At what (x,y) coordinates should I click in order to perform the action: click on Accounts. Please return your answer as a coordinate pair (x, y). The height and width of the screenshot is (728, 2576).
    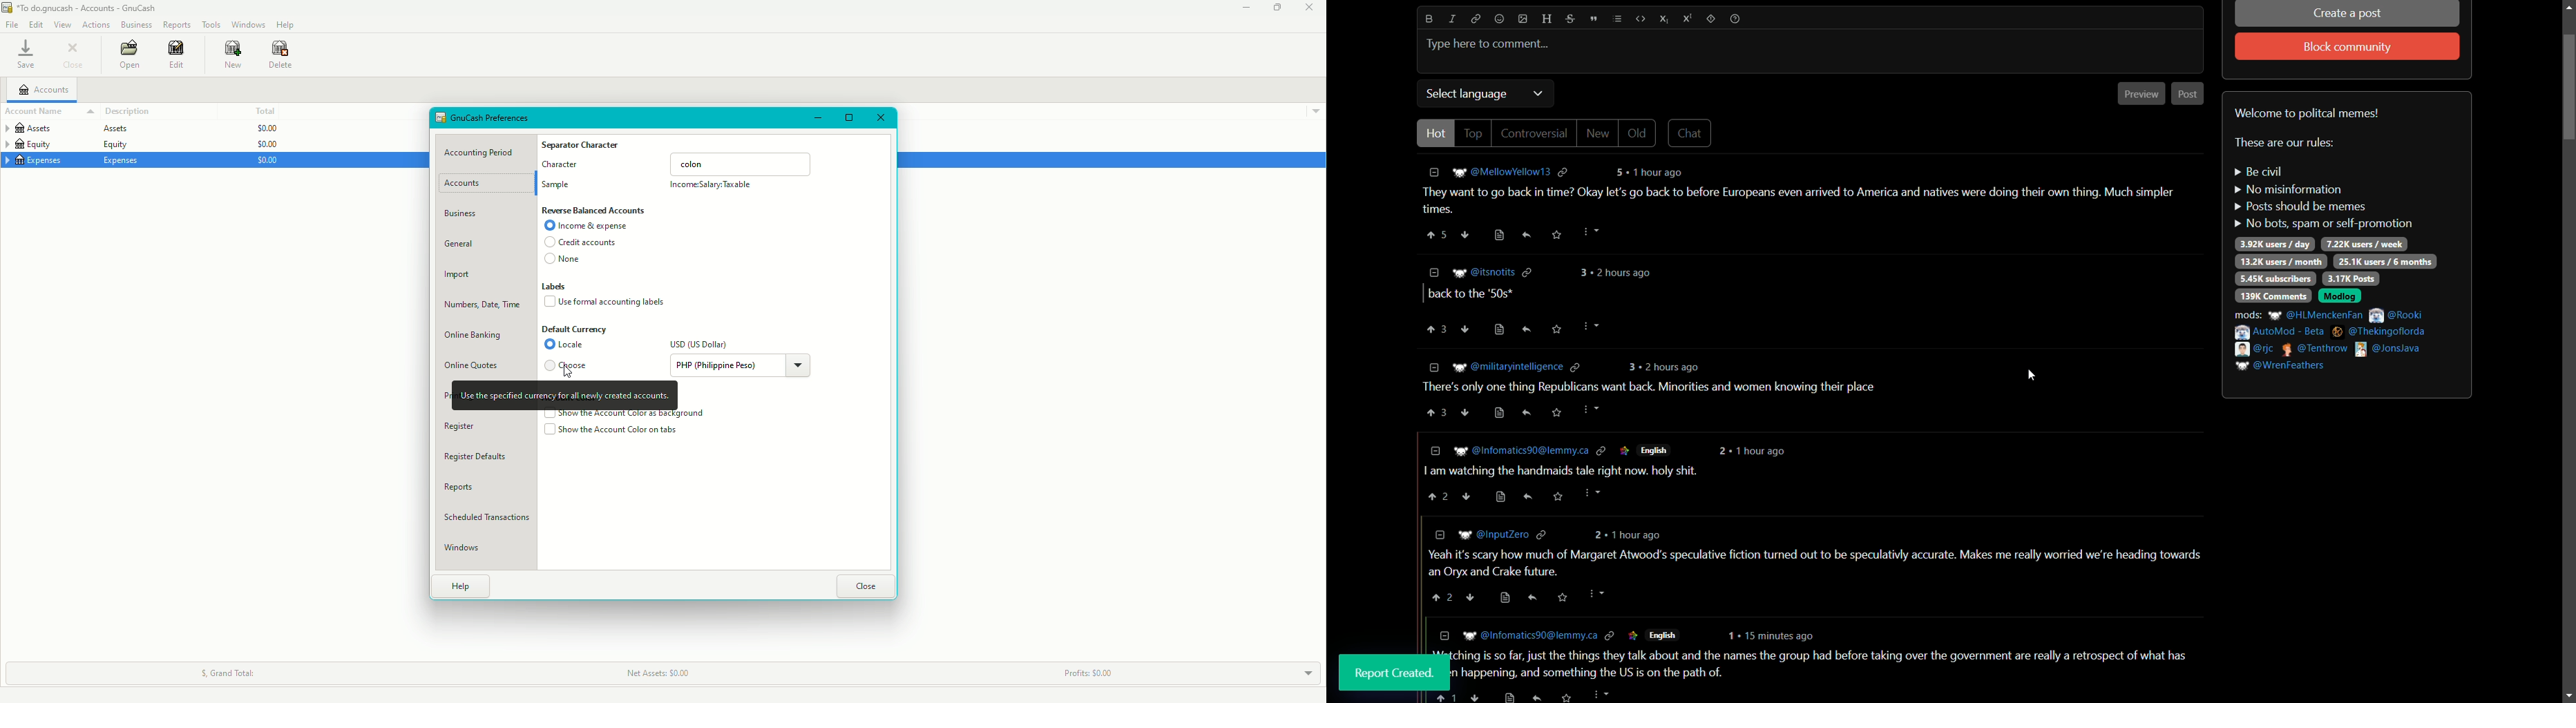
    Looking at the image, I should click on (470, 184).